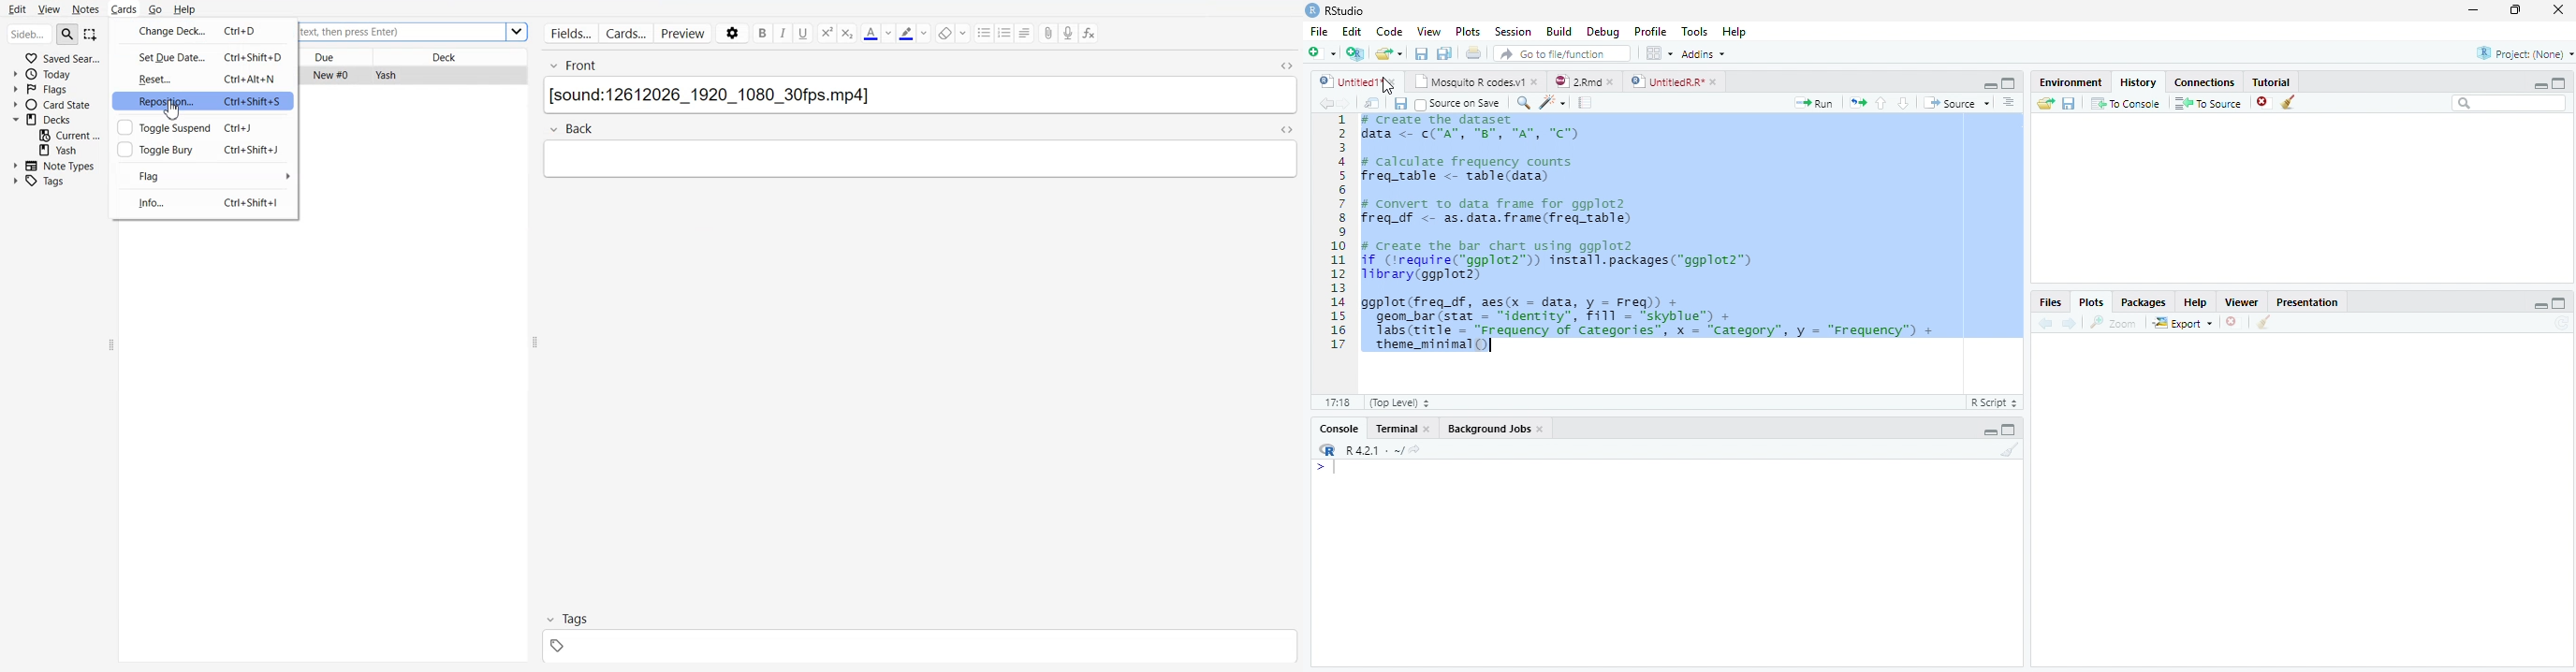 This screenshot has height=672, width=2576. Describe the element at coordinates (242, 27) in the screenshot. I see `ctrl+D` at that location.